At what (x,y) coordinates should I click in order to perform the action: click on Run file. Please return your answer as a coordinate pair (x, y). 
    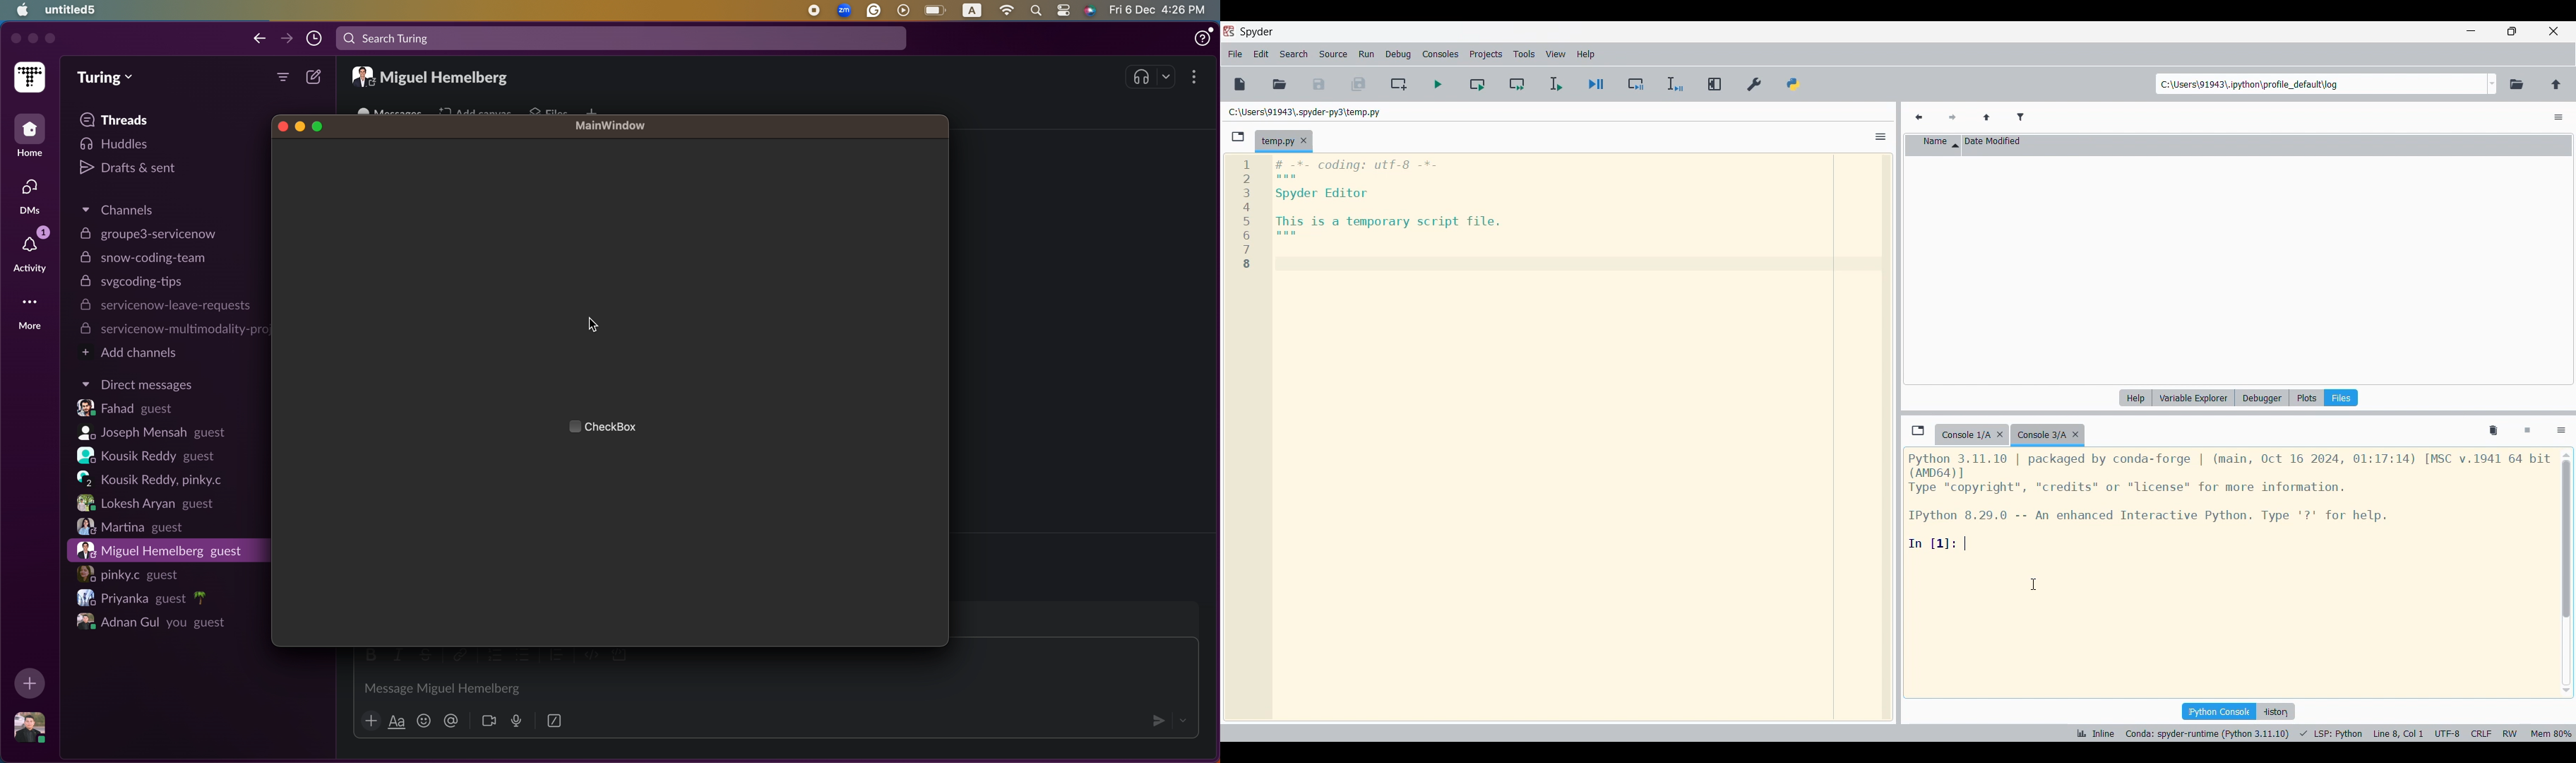
    Looking at the image, I should click on (1438, 84).